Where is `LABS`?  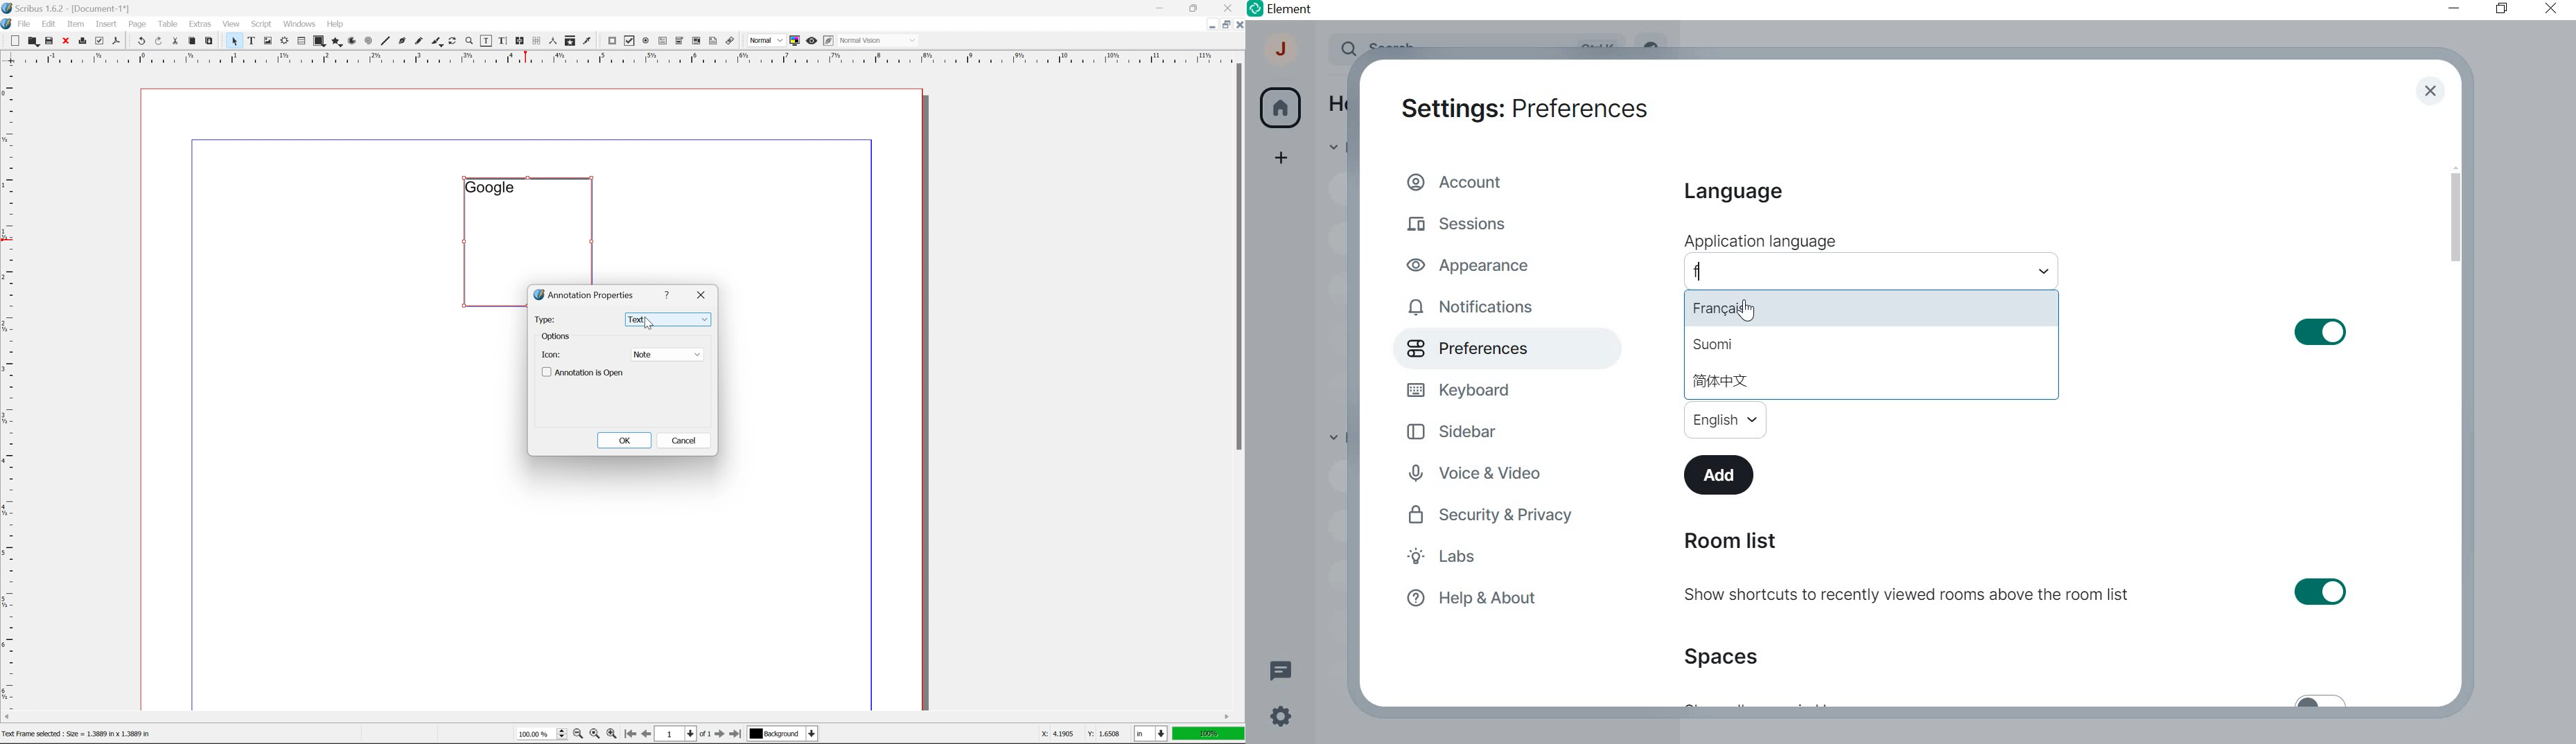 LABS is located at coordinates (1471, 558).